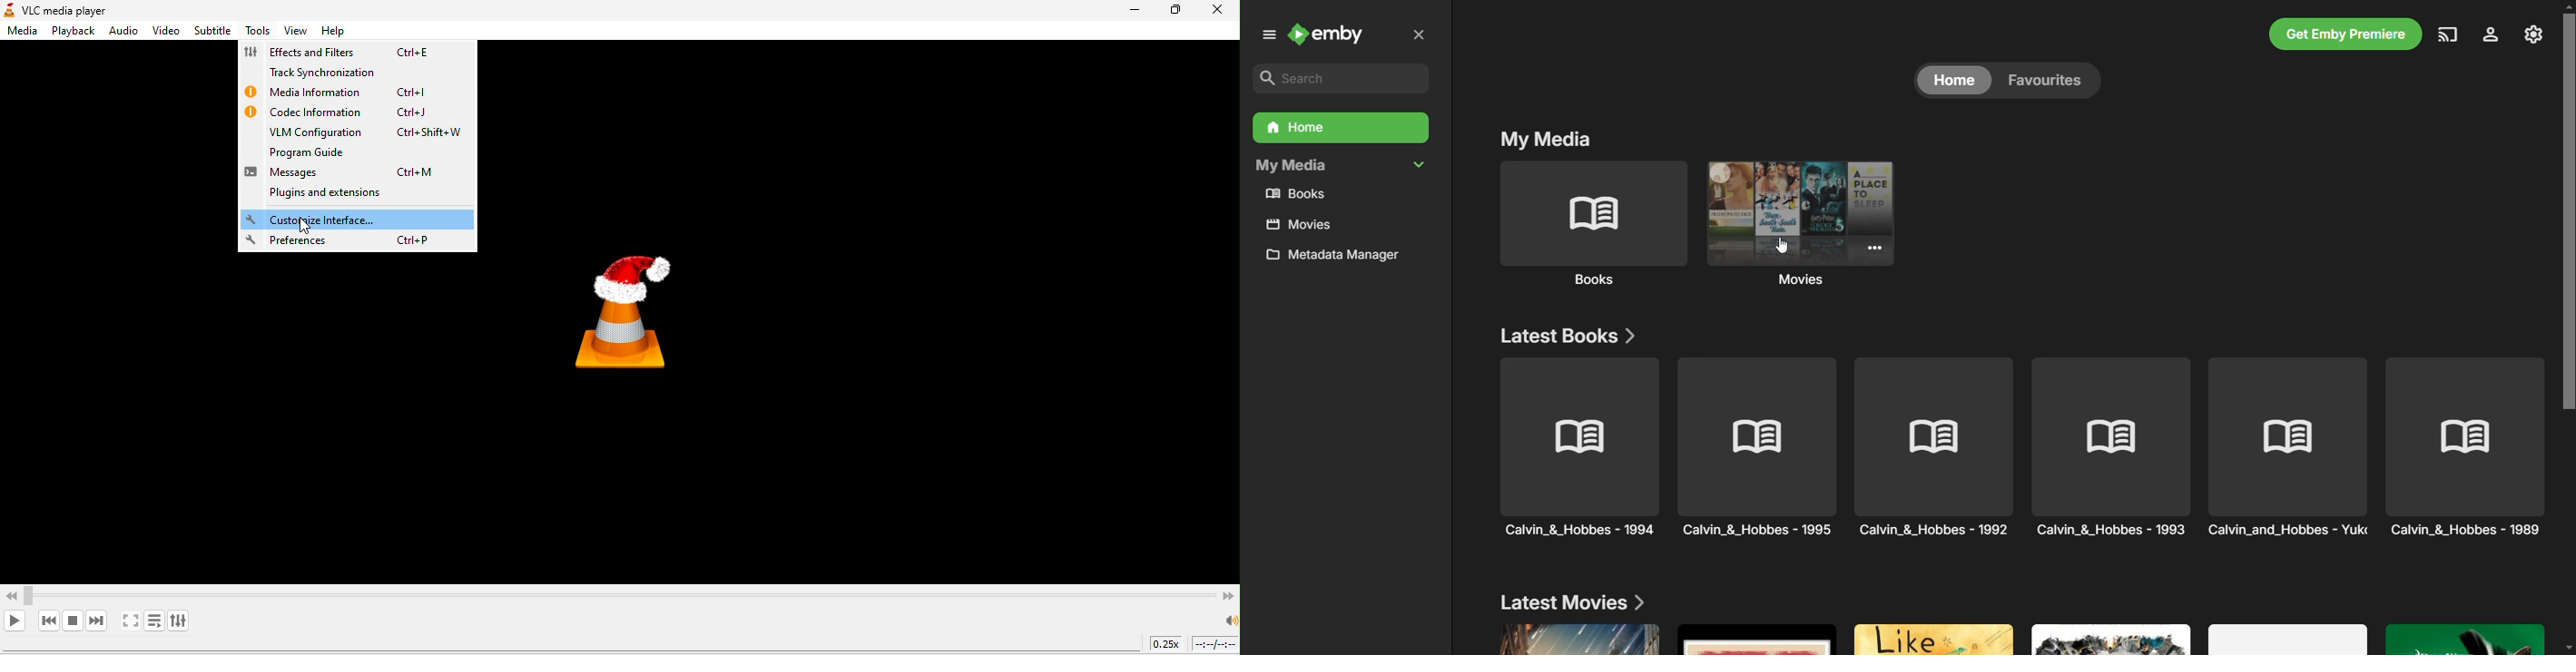 The image size is (2576, 672). What do you see at coordinates (1932, 446) in the screenshot?
I see `` at bounding box center [1932, 446].